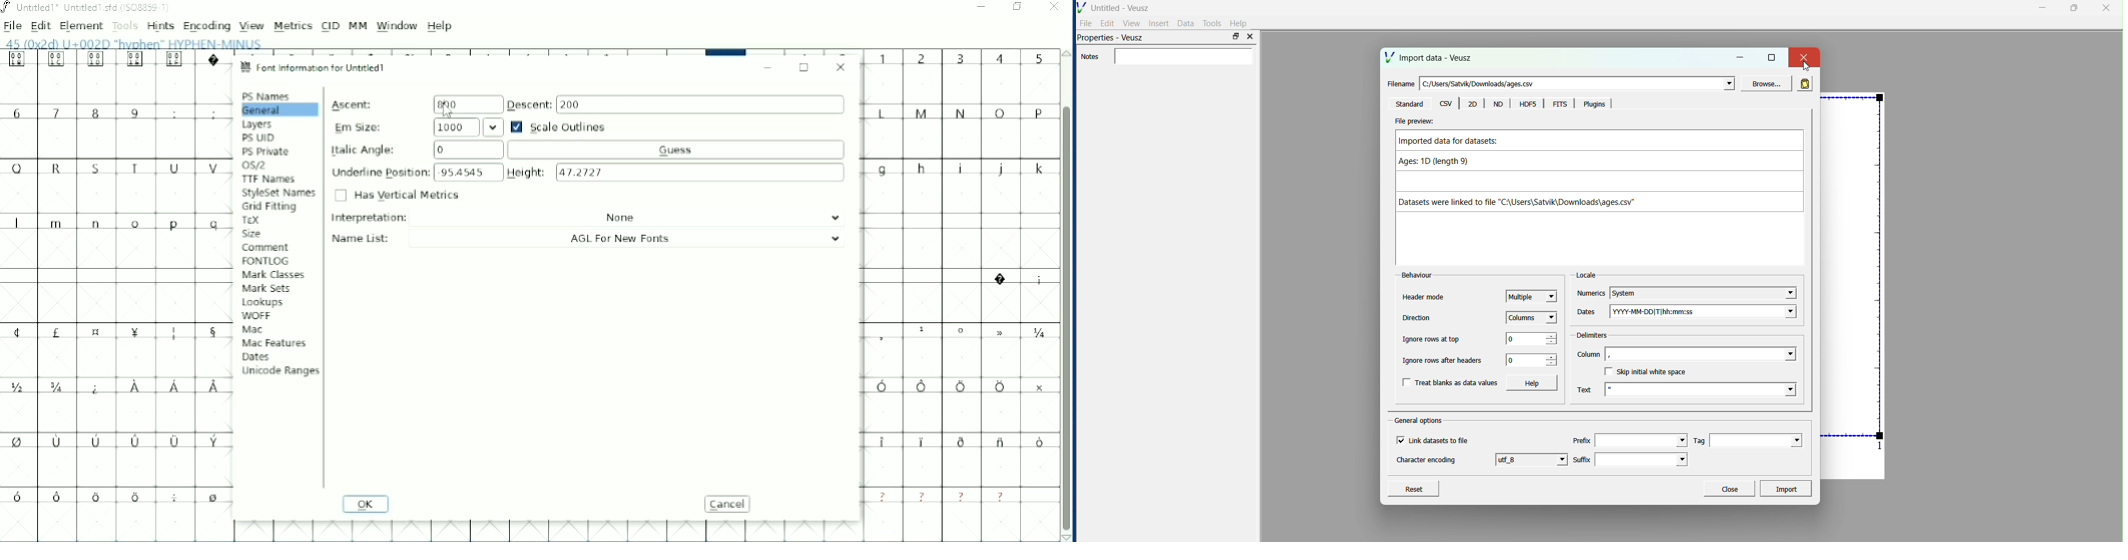 The image size is (2128, 560). I want to click on Filename, so click(1399, 84).